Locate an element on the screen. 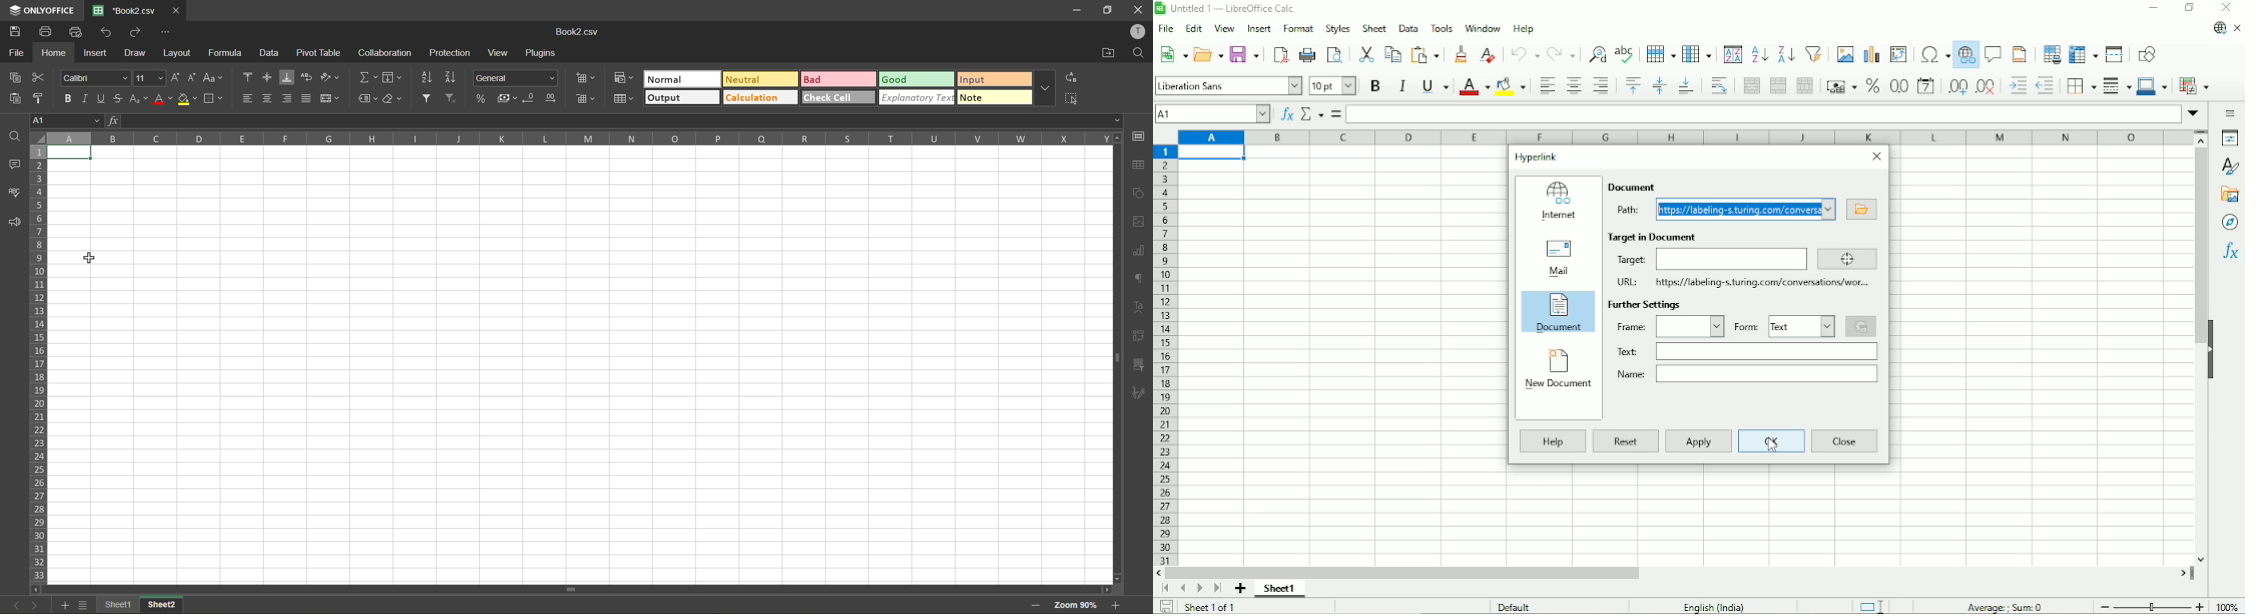  Format as currency is located at coordinates (1841, 86).